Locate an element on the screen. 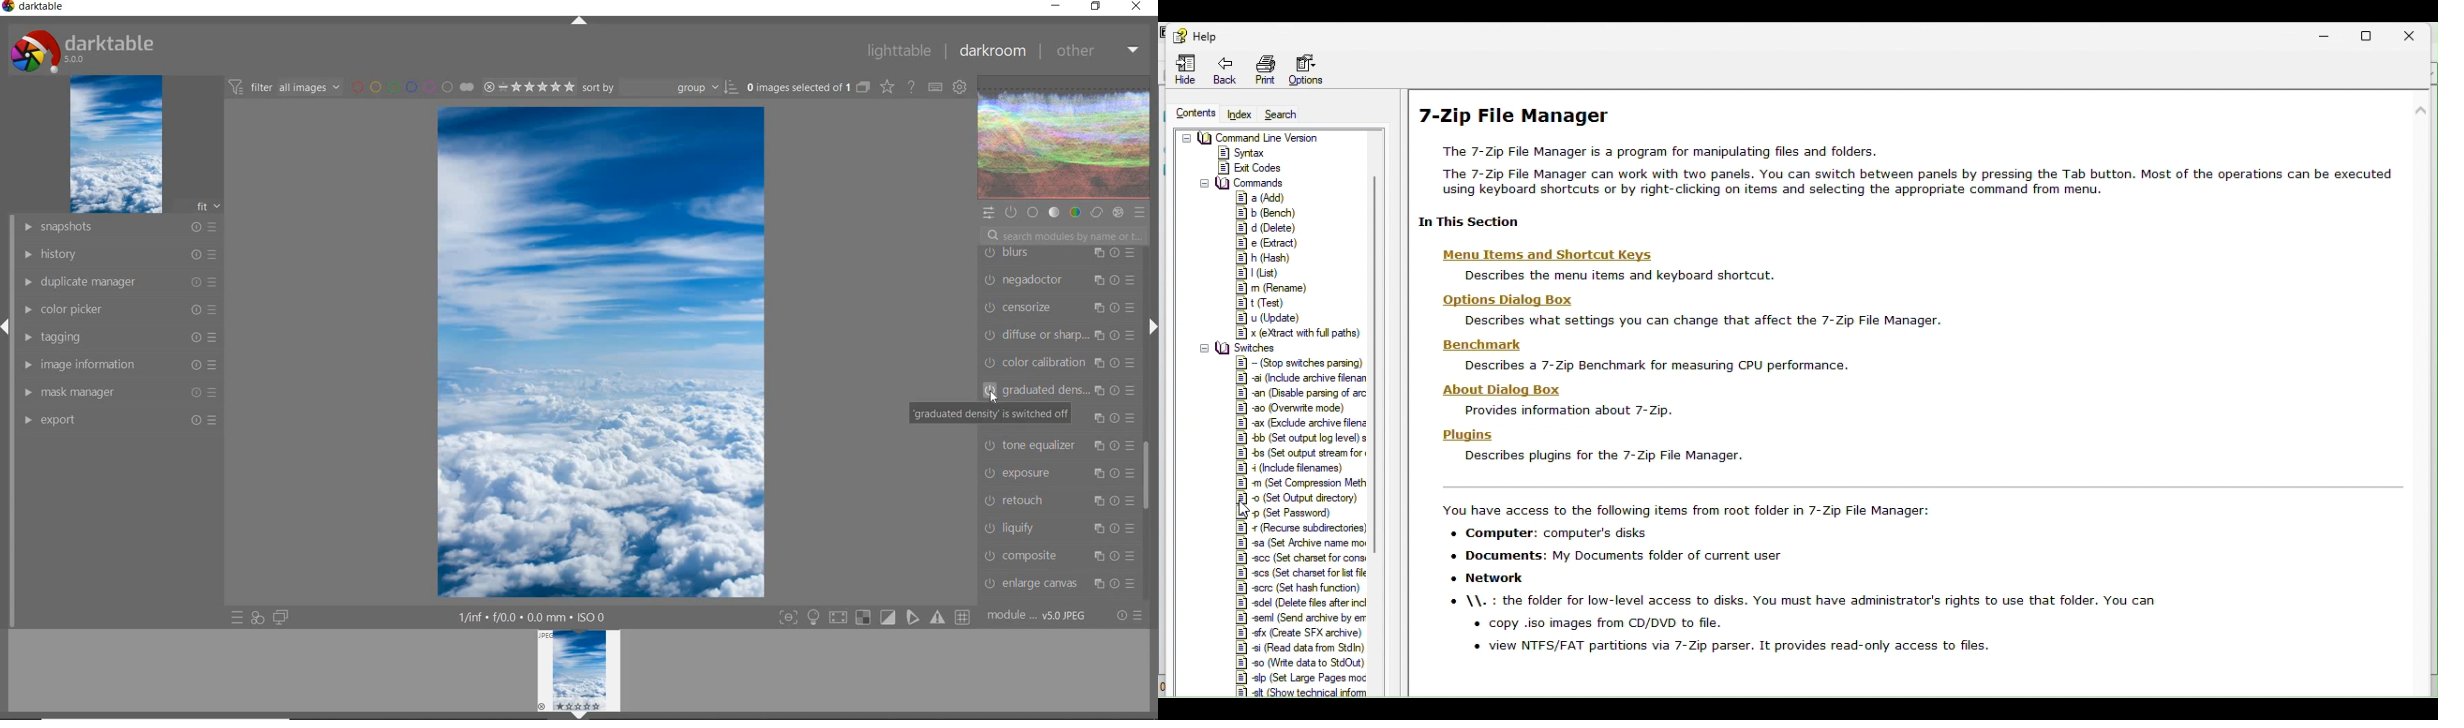  COLOR PICKER is located at coordinates (121, 310).